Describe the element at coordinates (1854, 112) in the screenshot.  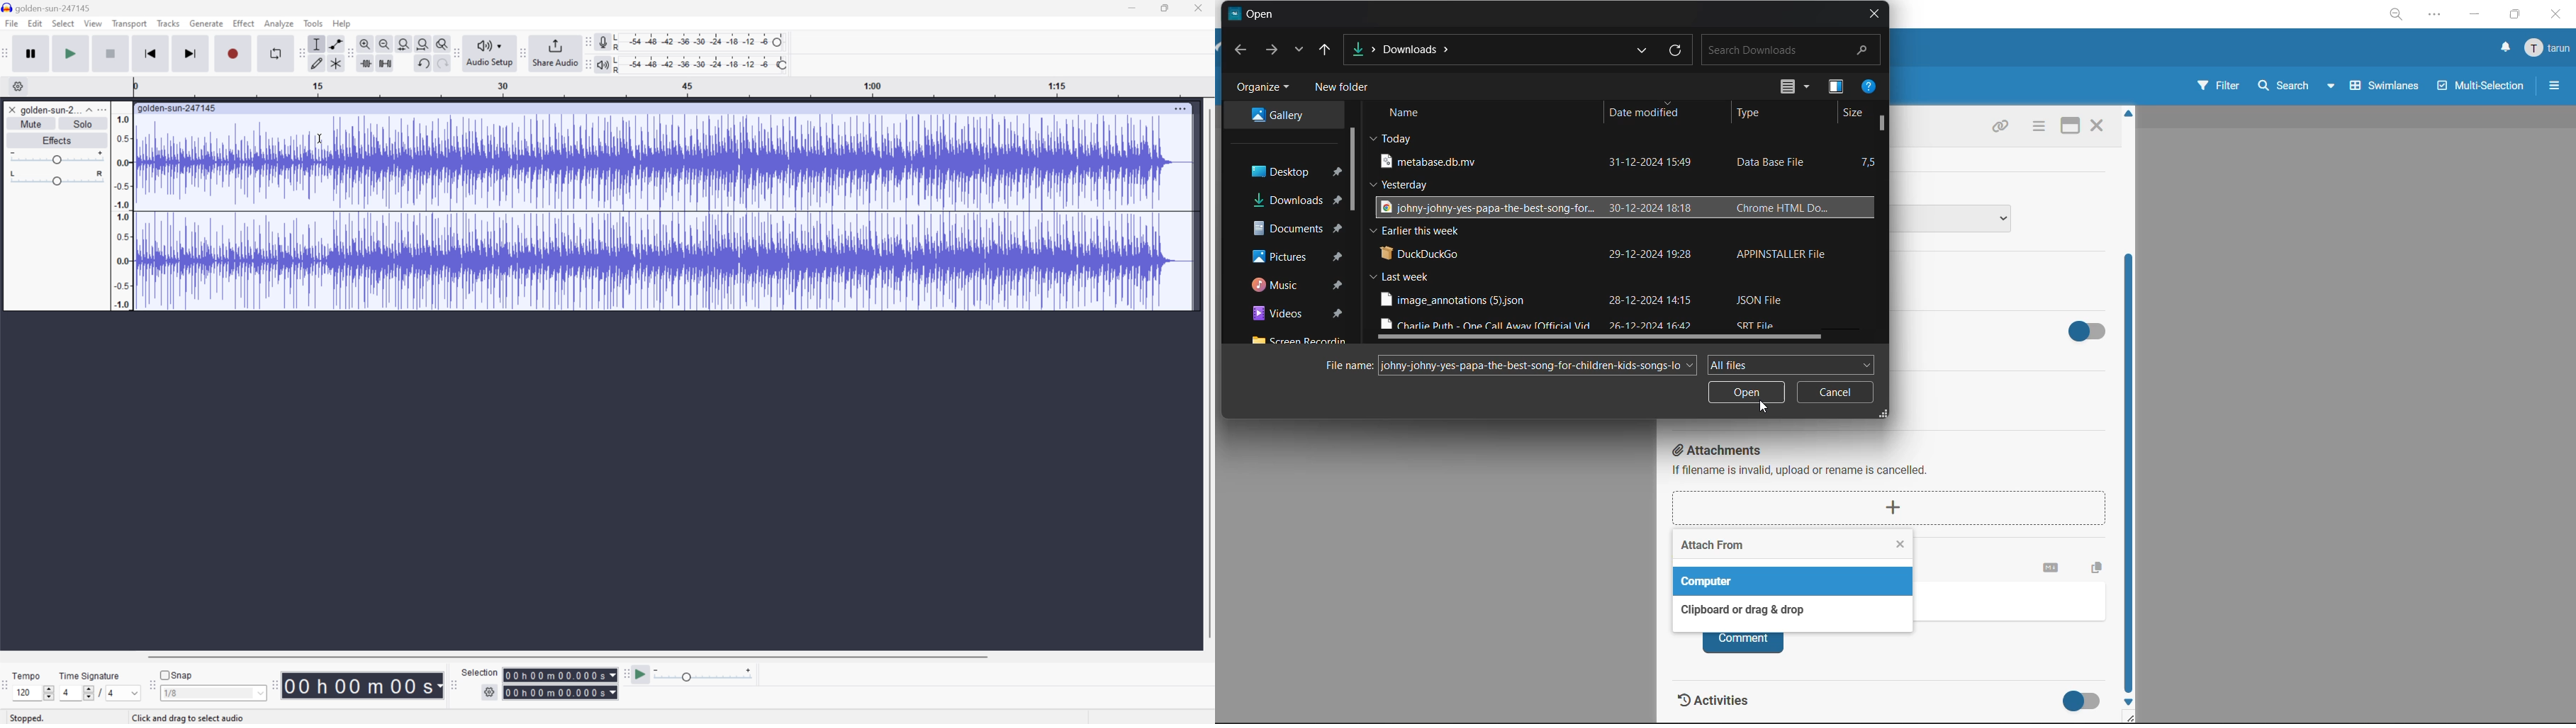
I see `size` at that location.